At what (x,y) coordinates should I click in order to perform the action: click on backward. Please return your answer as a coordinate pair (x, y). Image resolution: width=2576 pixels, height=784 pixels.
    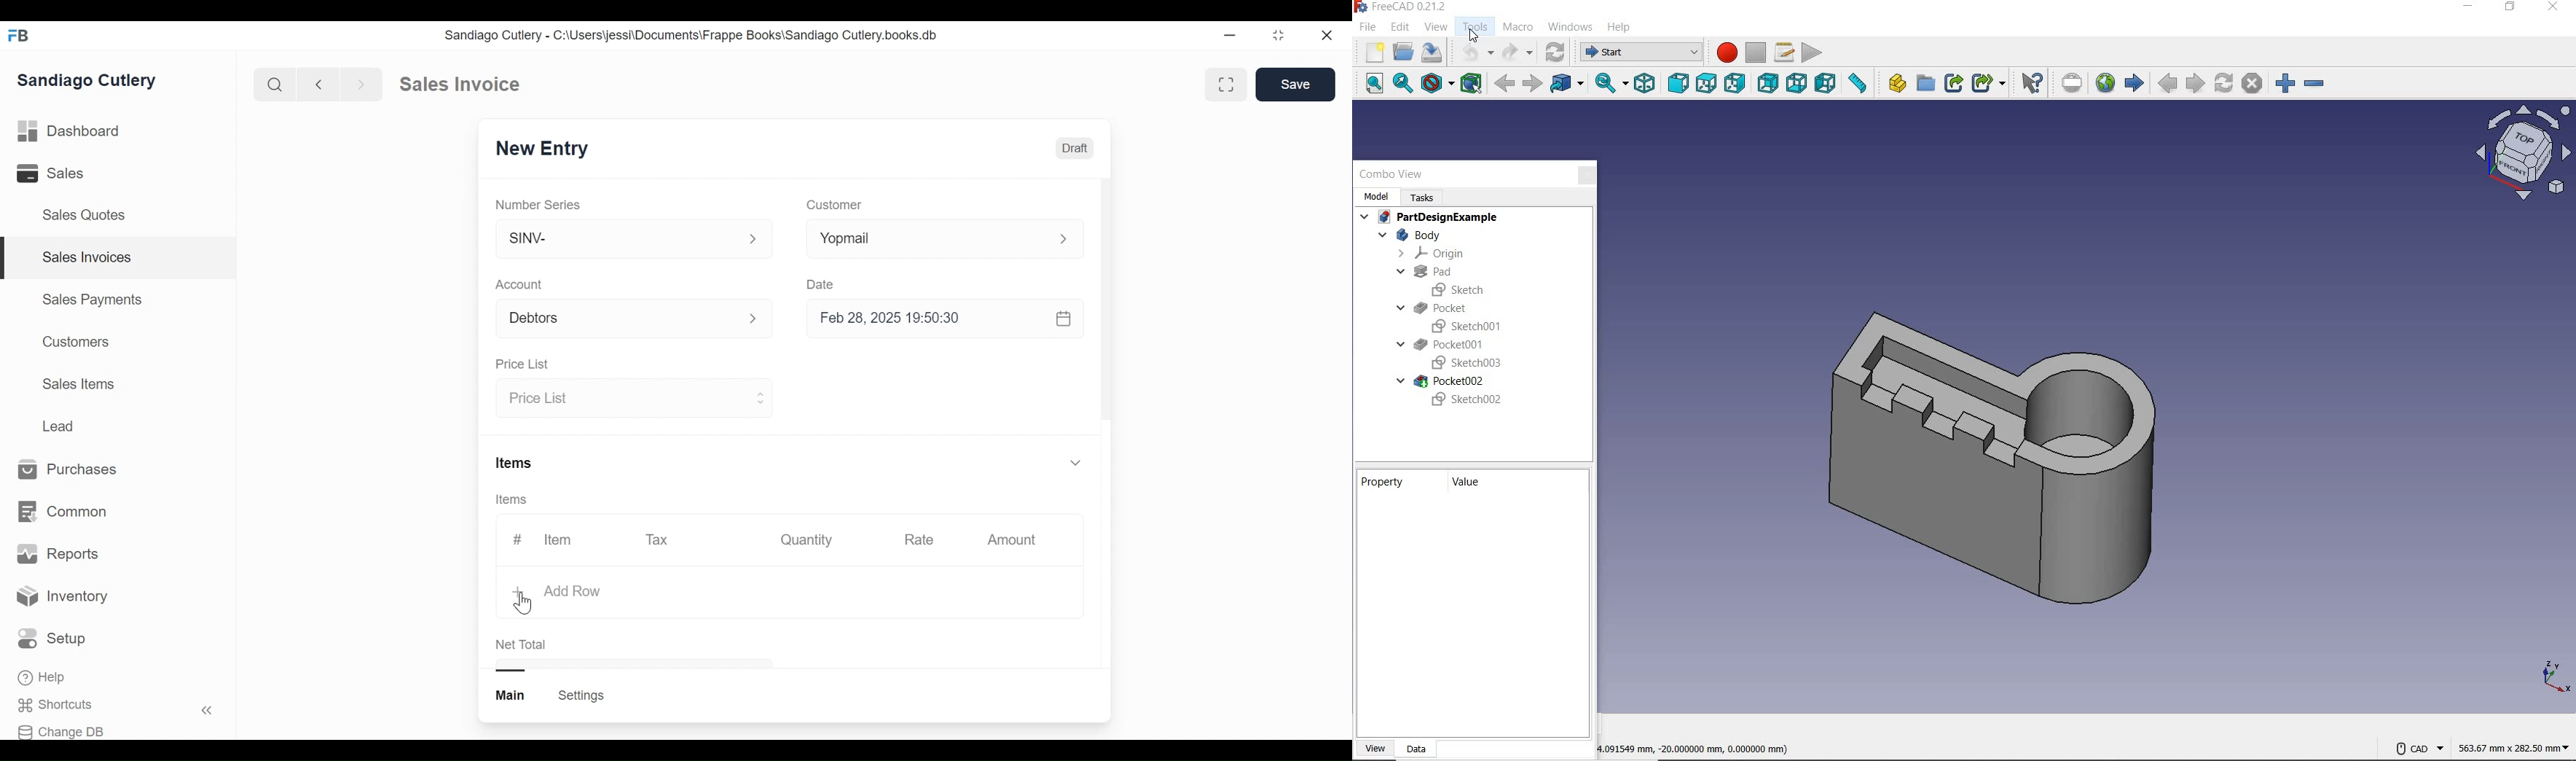
    Looking at the image, I should click on (319, 84).